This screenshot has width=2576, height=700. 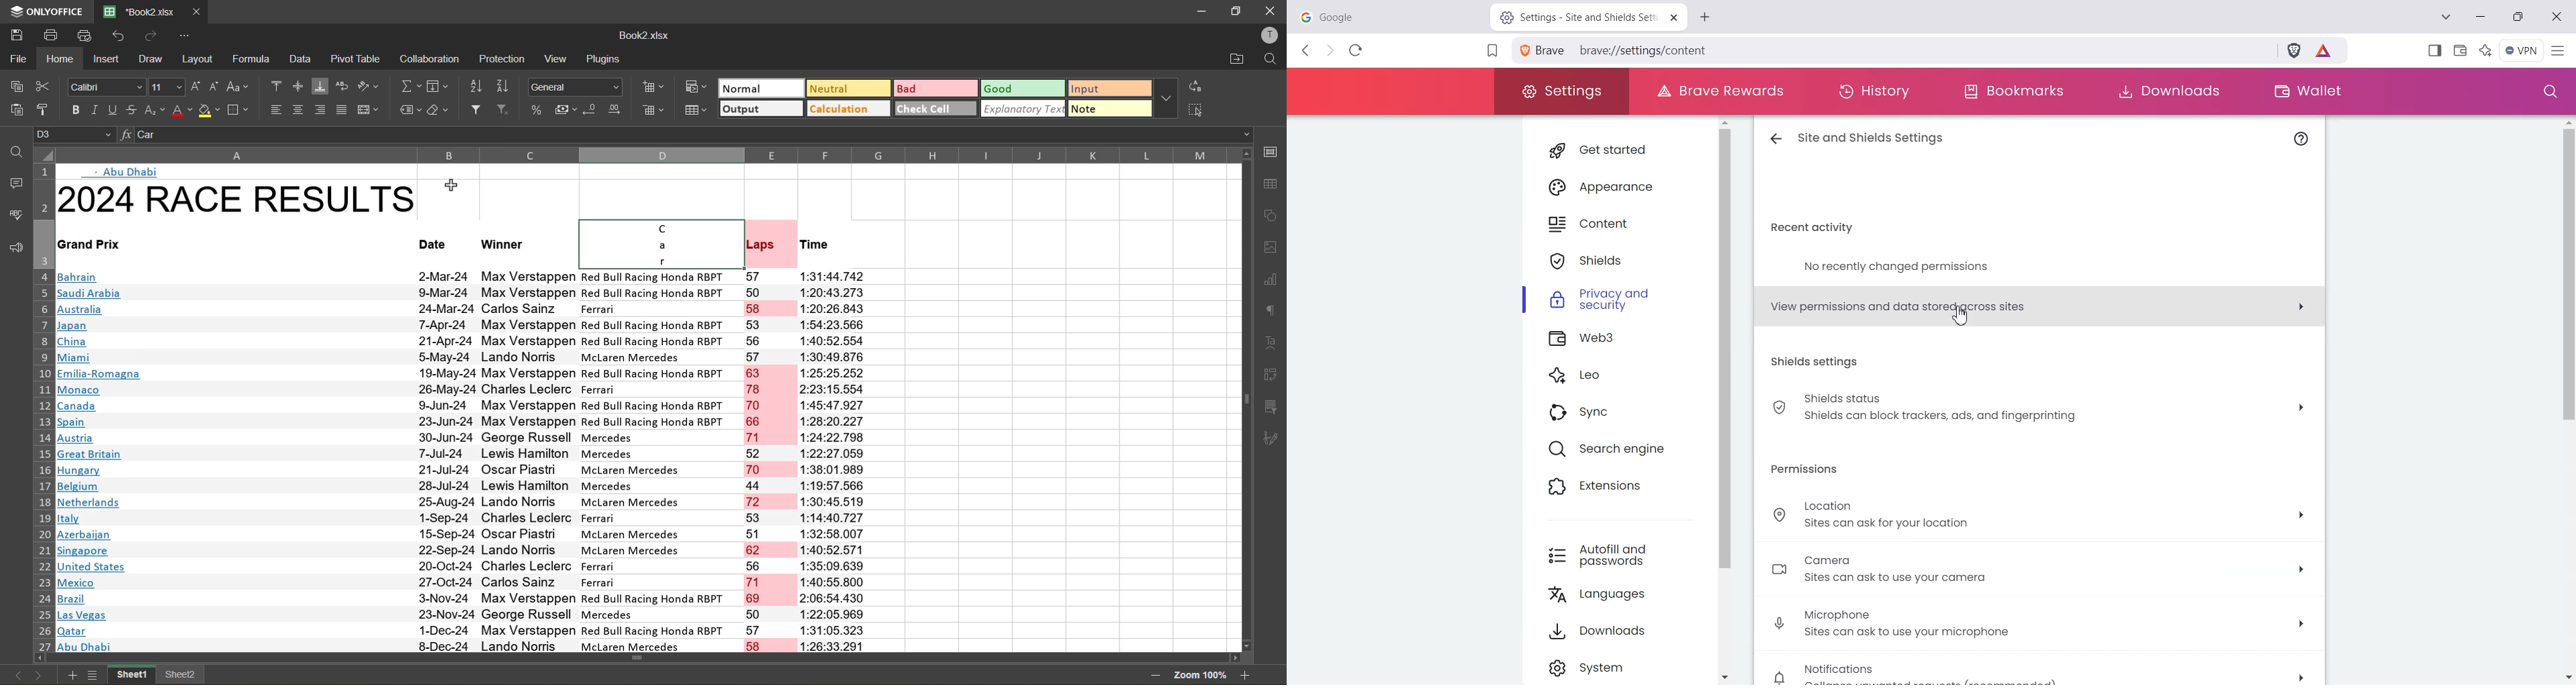 I want to click on sort descending, so click(x=503, y=88).